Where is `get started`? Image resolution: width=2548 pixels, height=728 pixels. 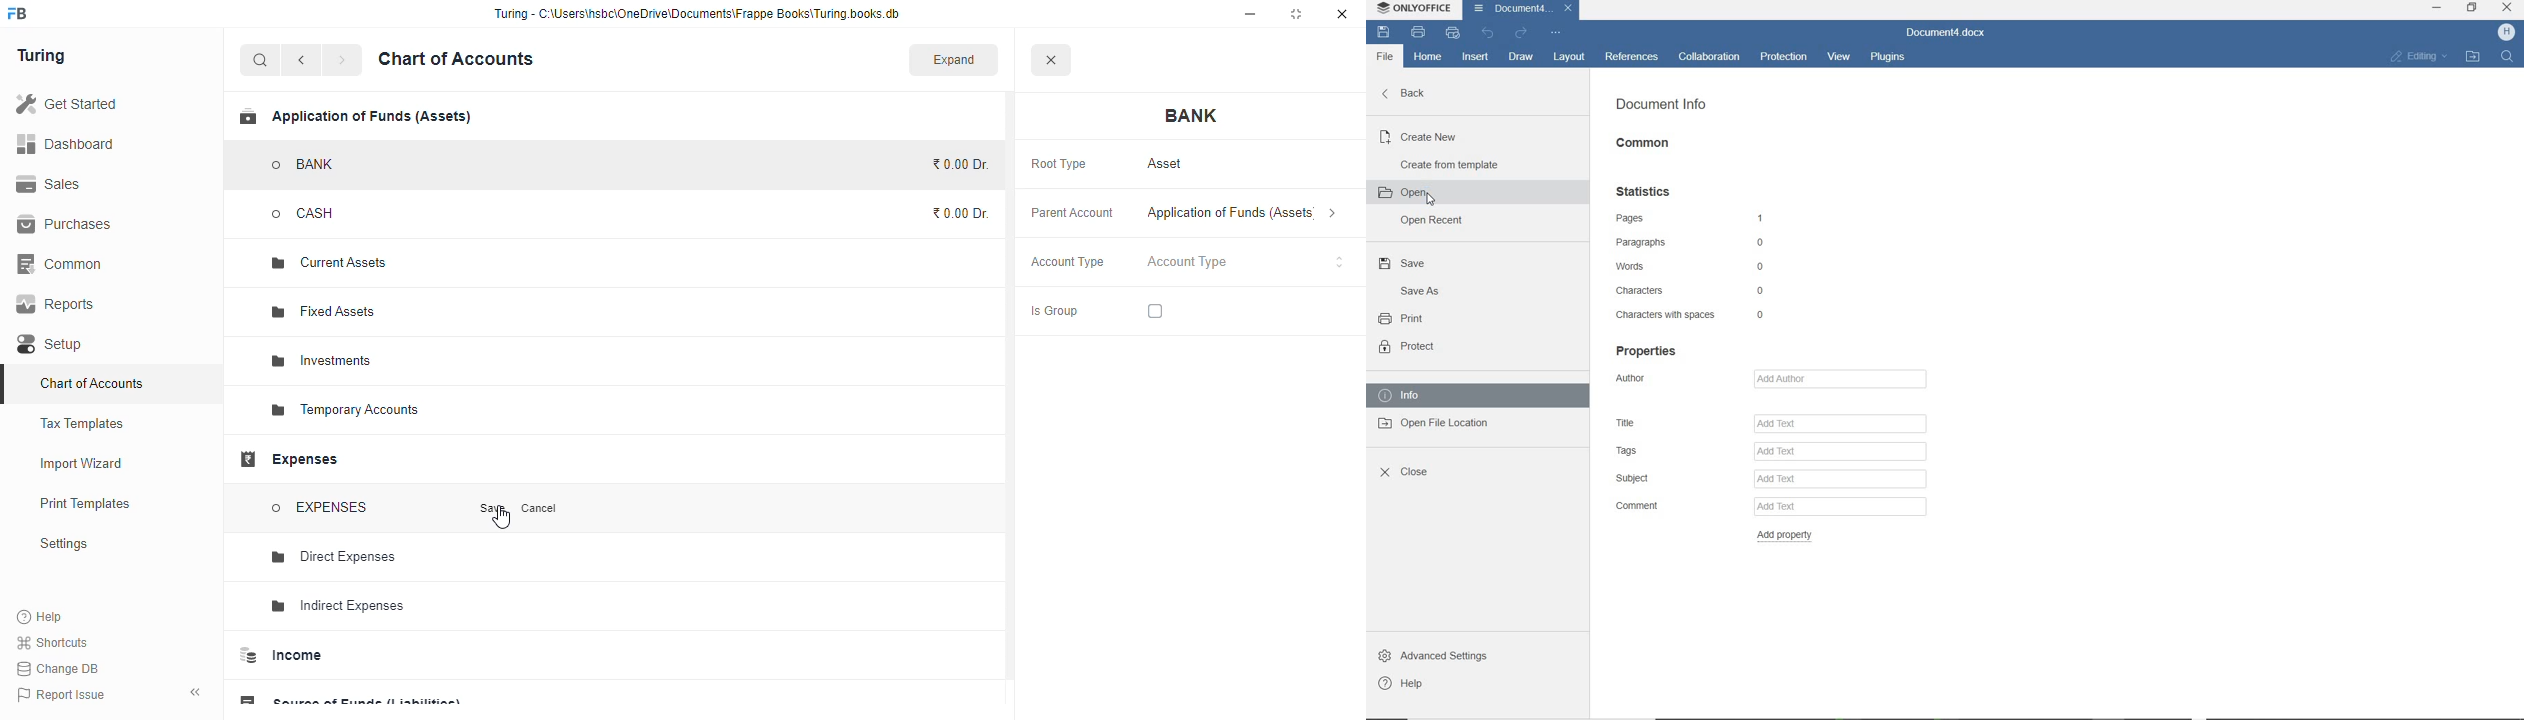 get started is located at coordinates (66, 103).